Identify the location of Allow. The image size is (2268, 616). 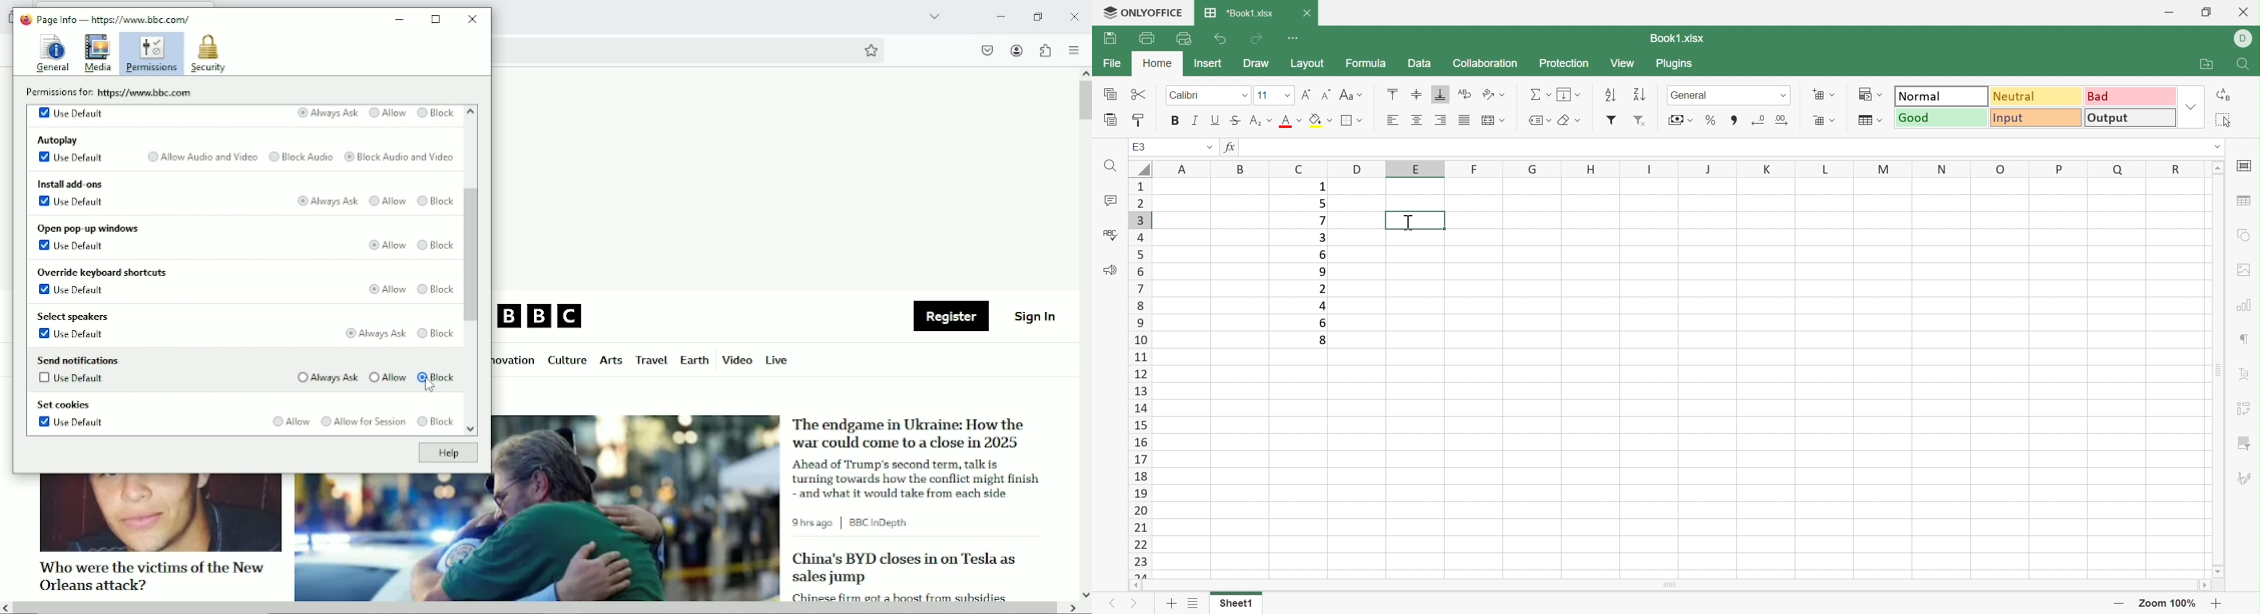
(389, 288).